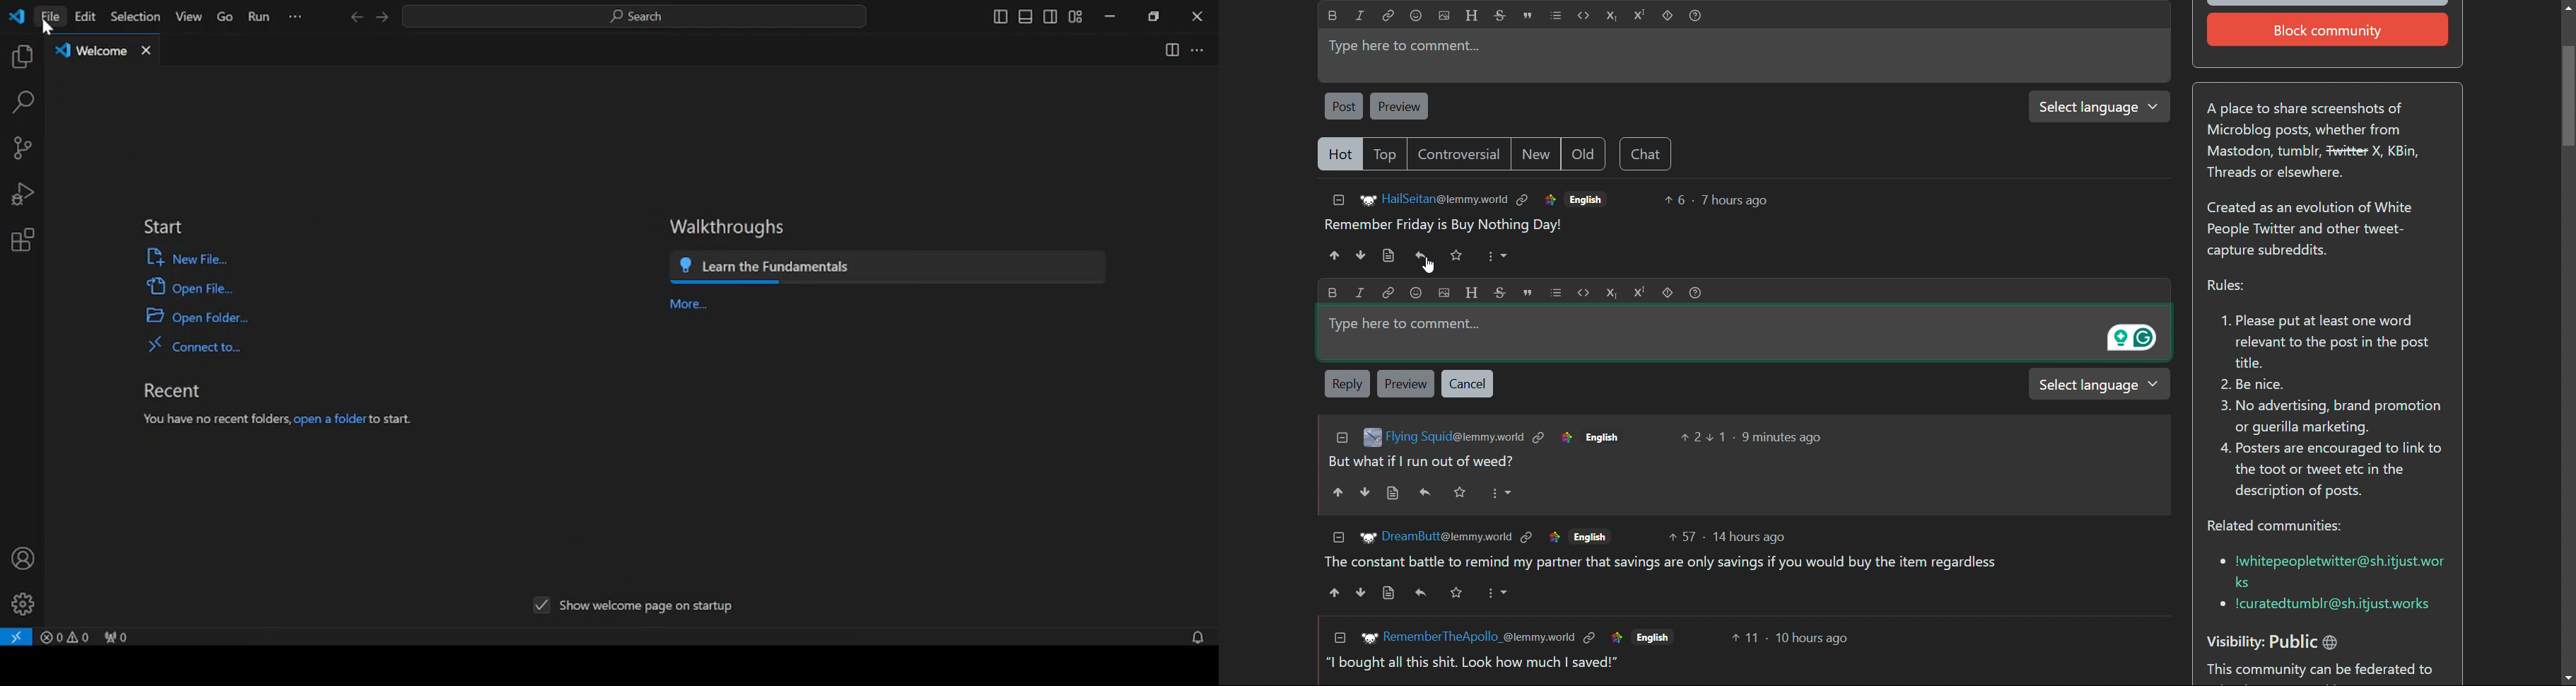 The height and width of the screenshot is (700, 2576). I want to click on upvotes, so click(1333, 255).